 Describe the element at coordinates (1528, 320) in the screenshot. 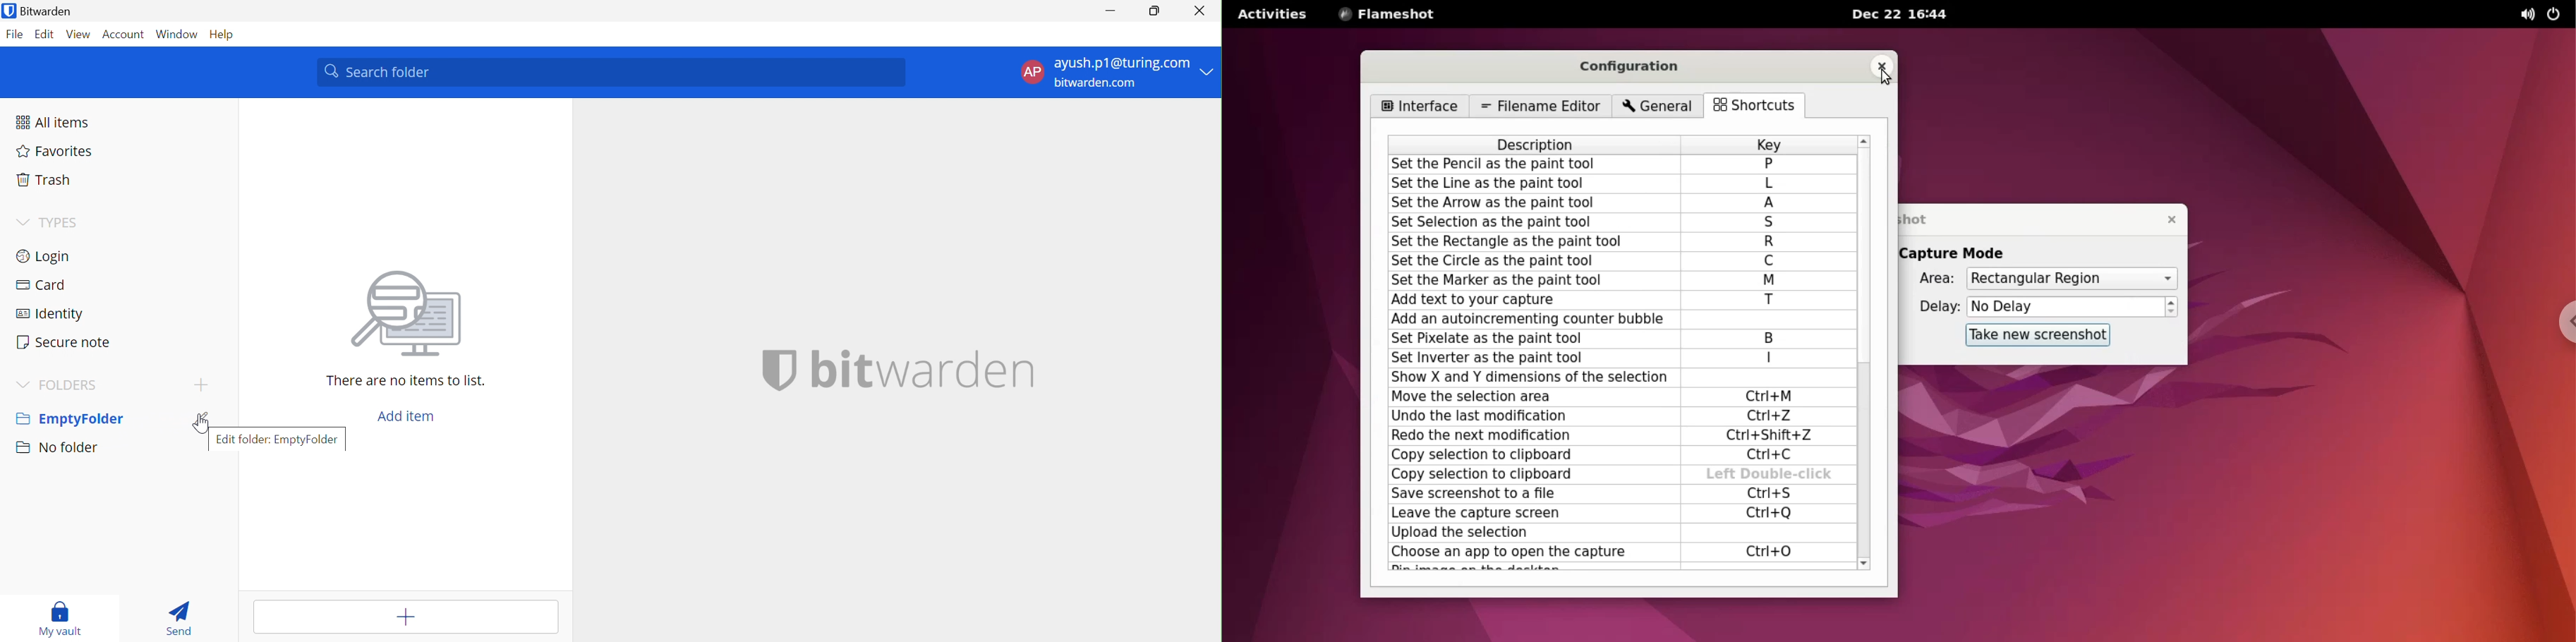

I see `add an autoincrementing counter bubble ` at that location.